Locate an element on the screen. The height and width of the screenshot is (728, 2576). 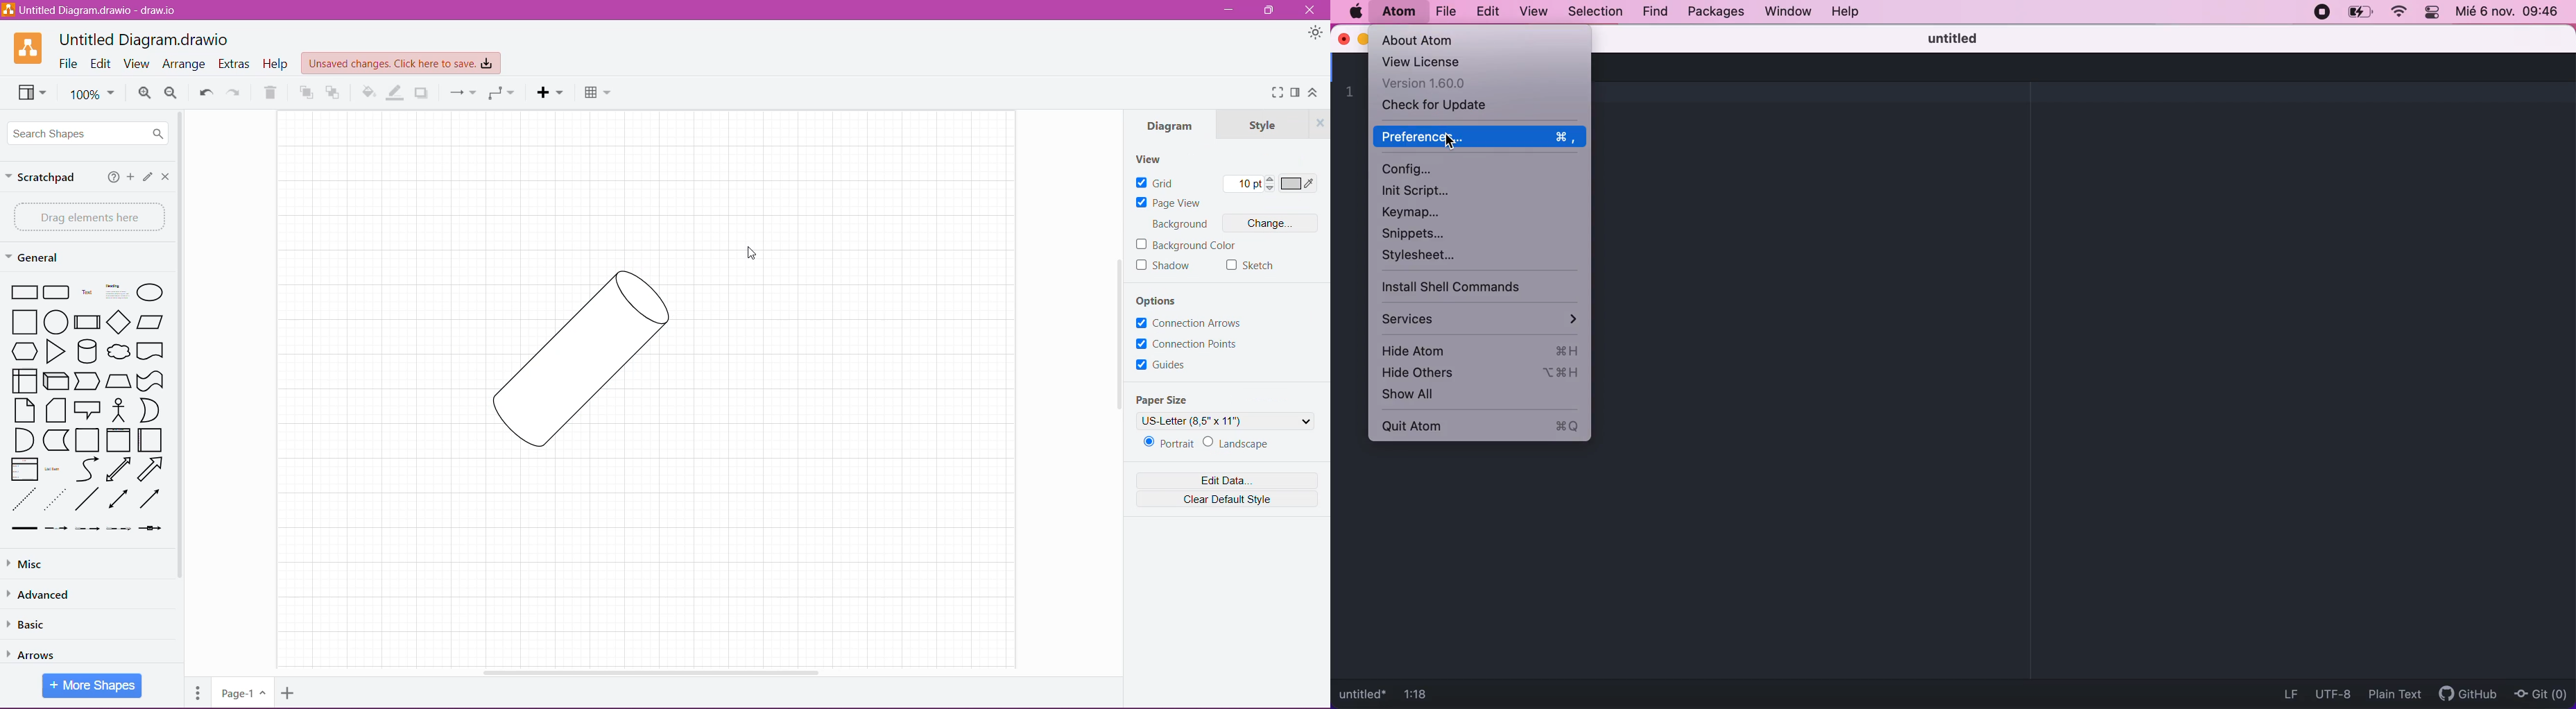
Background is located at coordinates (1182, 224).